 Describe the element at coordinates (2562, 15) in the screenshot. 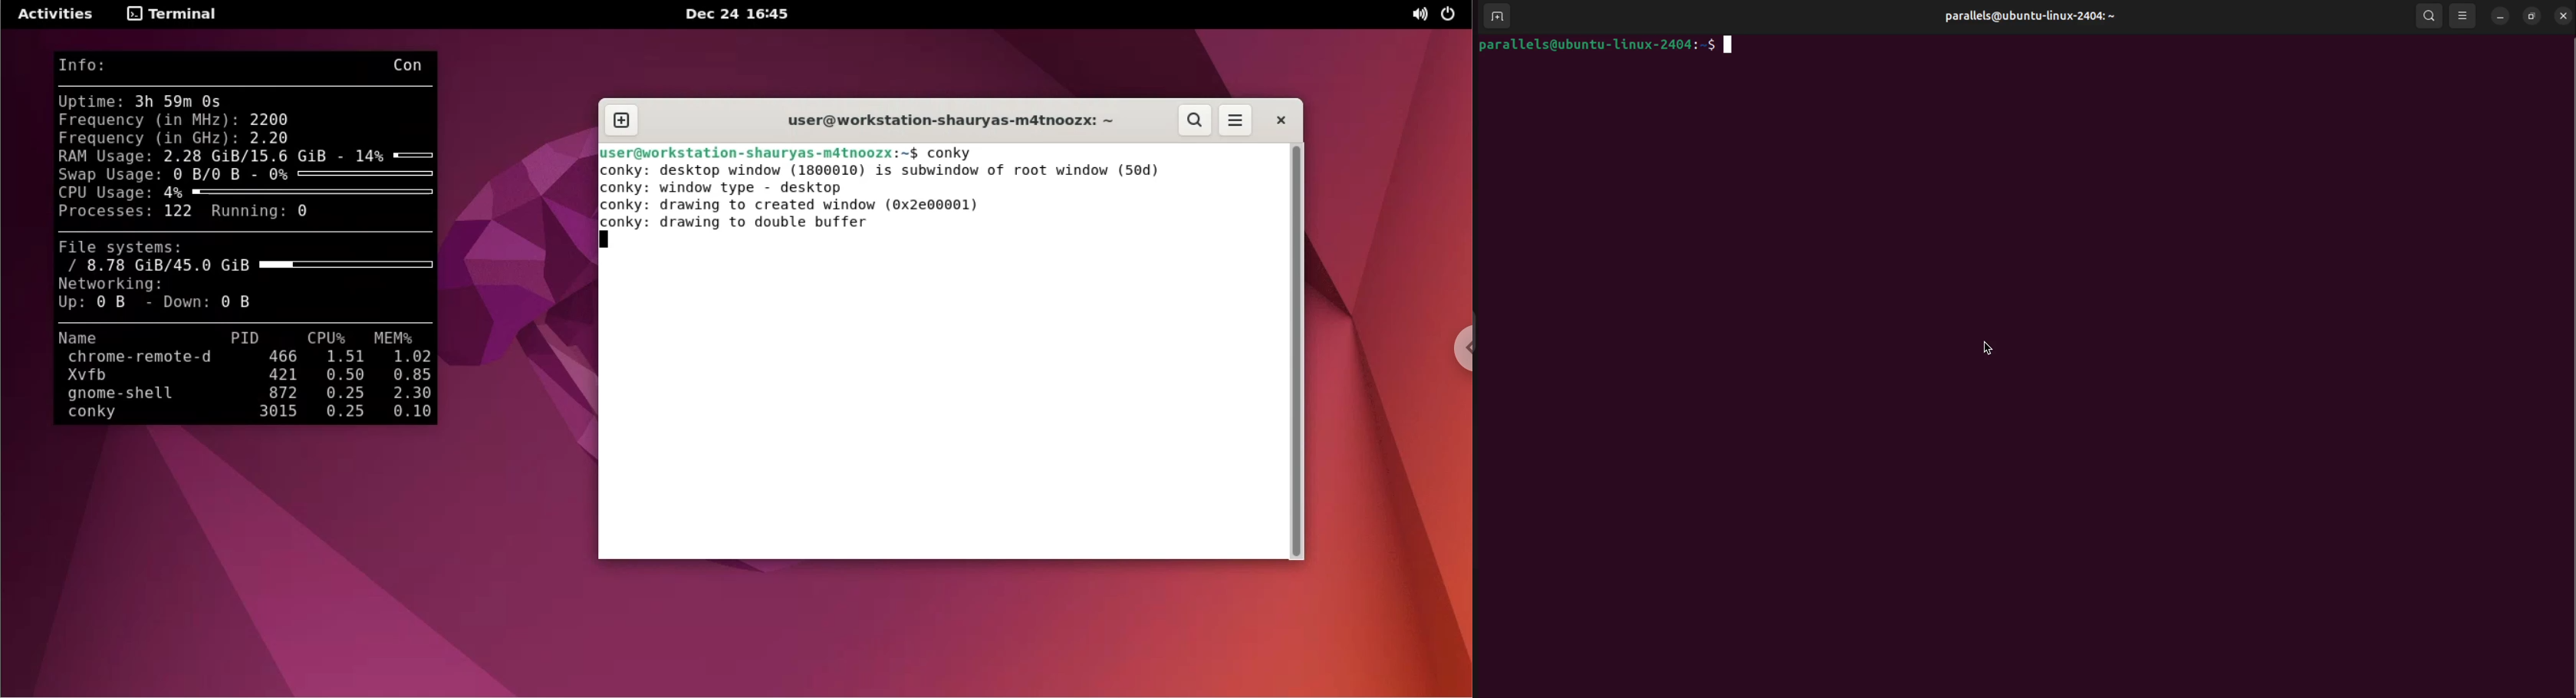

I see `close` at that location.